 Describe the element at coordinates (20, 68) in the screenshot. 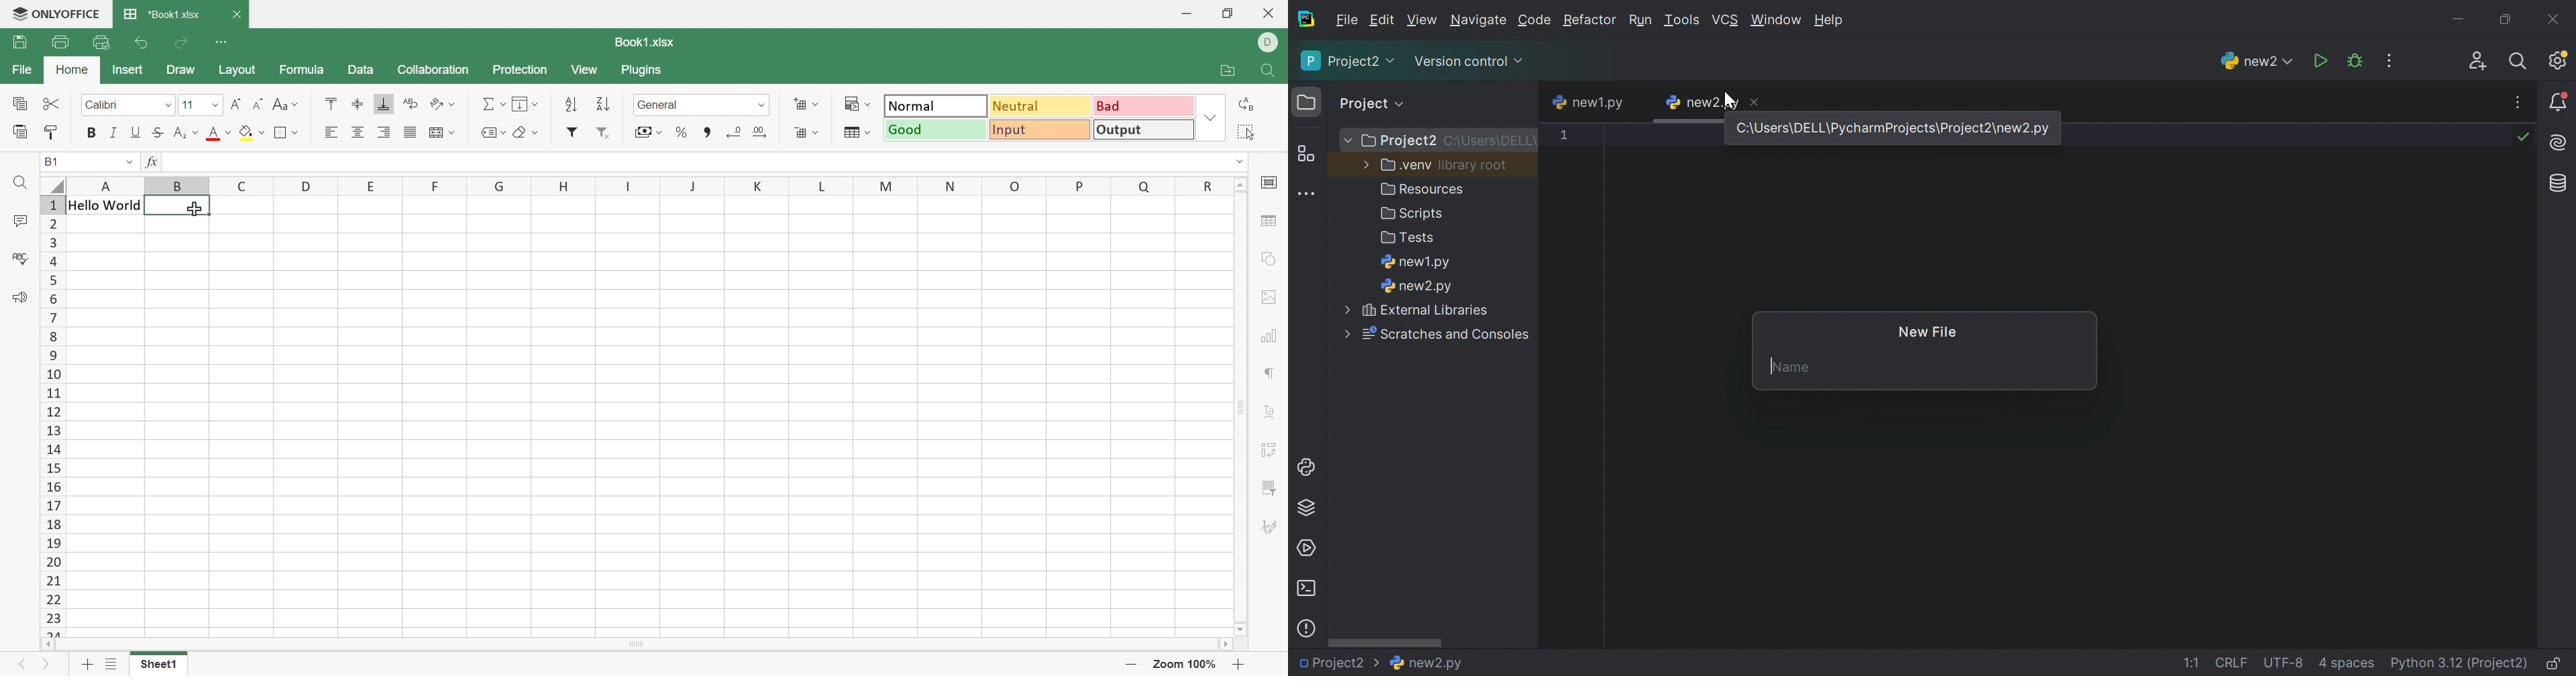

I see `File` at that location.